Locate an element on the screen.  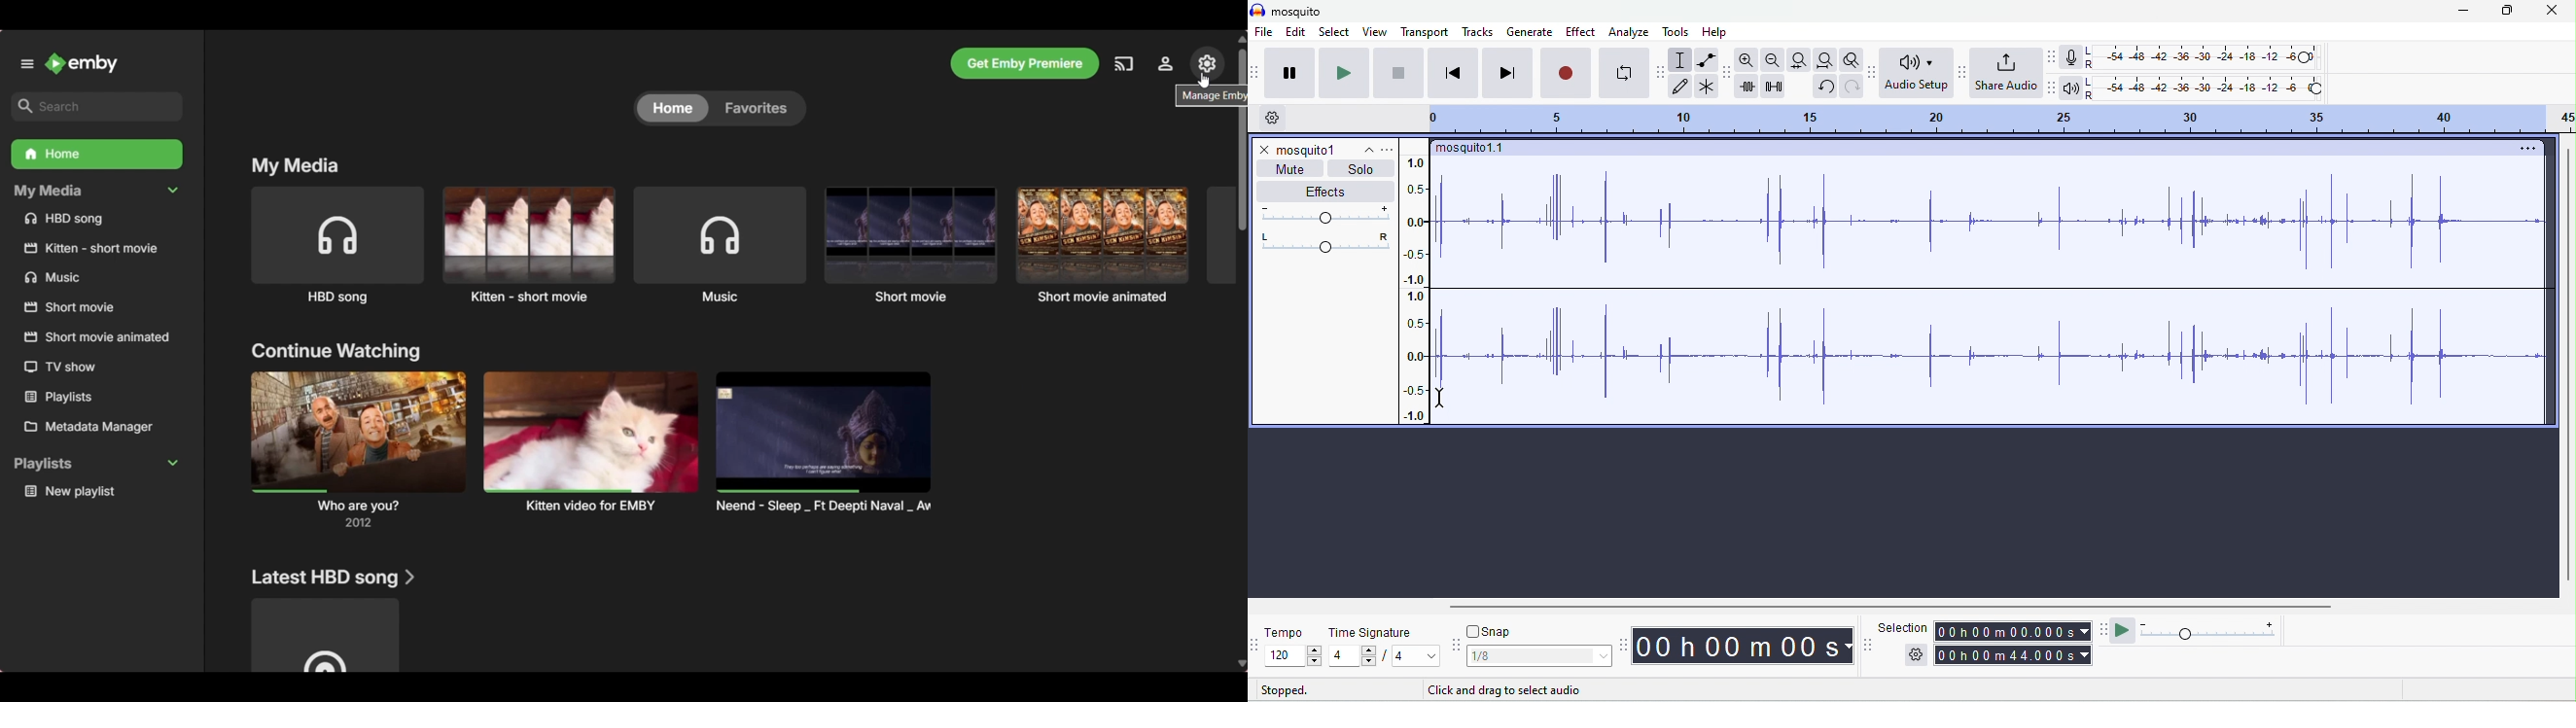
cursor is located at coordinates (1203, 81).